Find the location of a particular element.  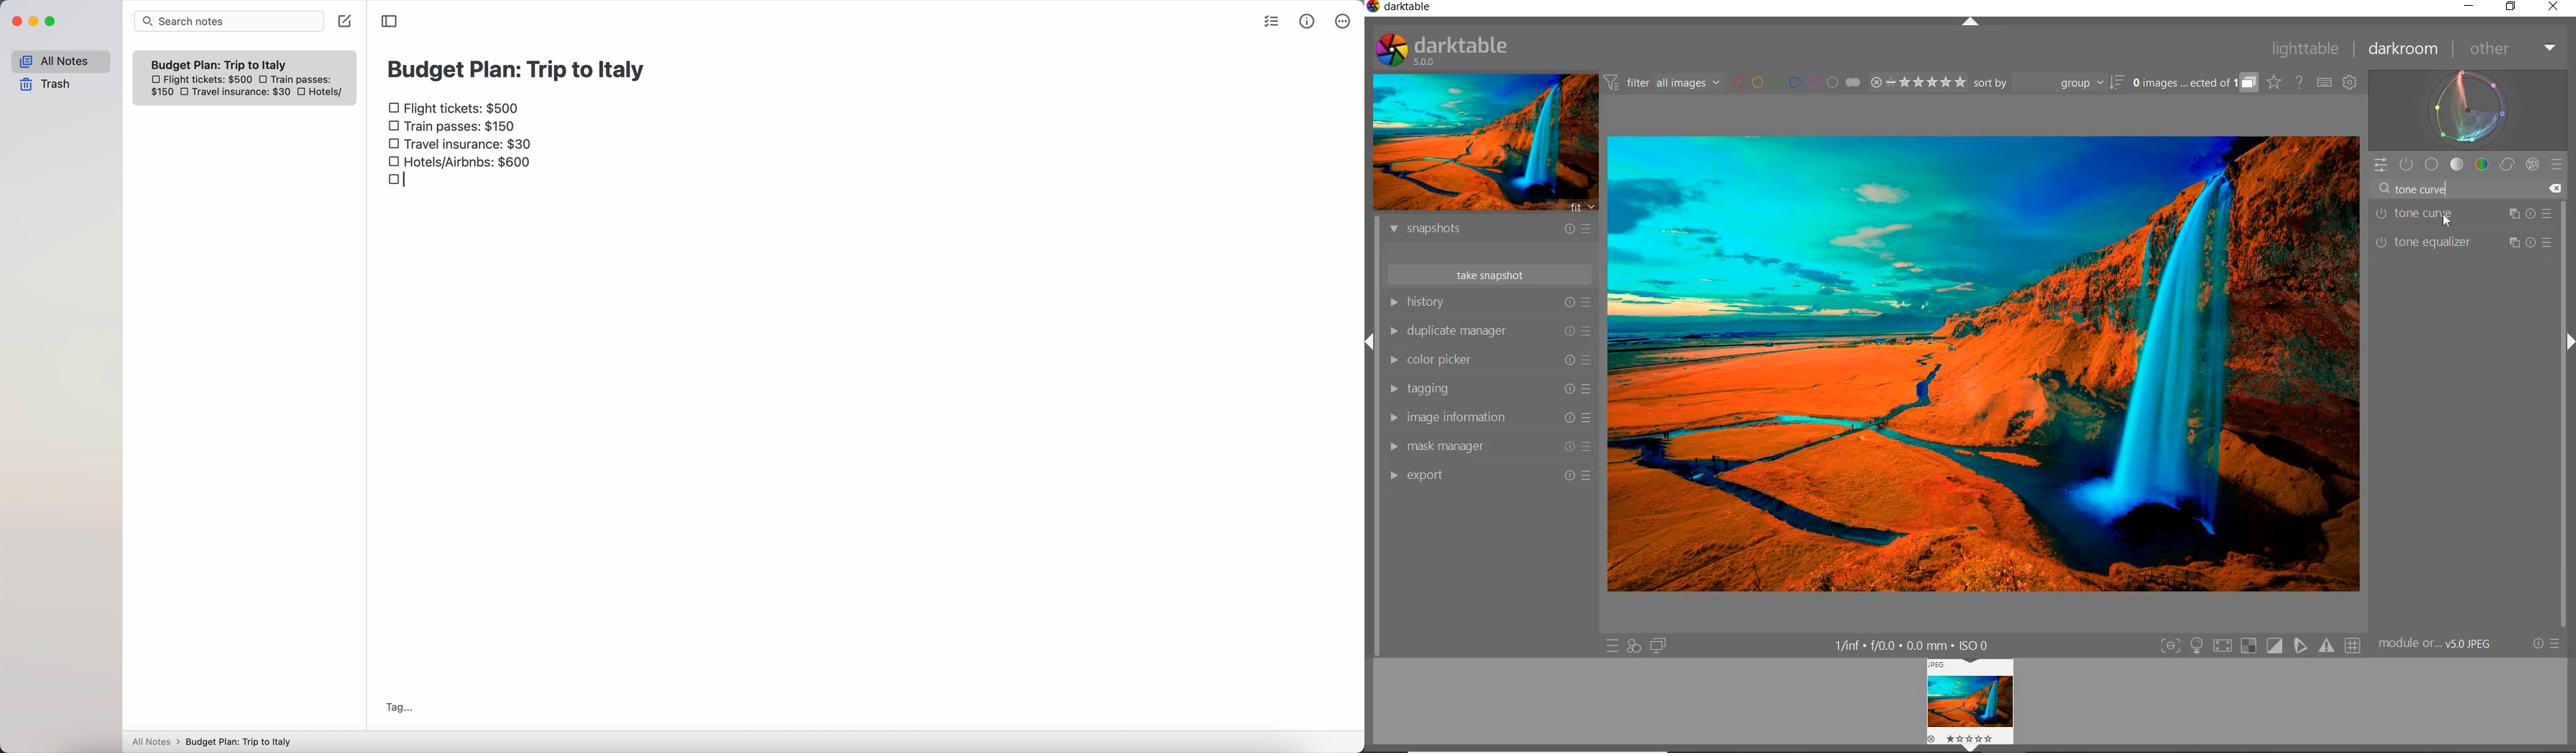

FILTER BY IMAGE COLOR LABEL is located at coordinates (1797, 83).